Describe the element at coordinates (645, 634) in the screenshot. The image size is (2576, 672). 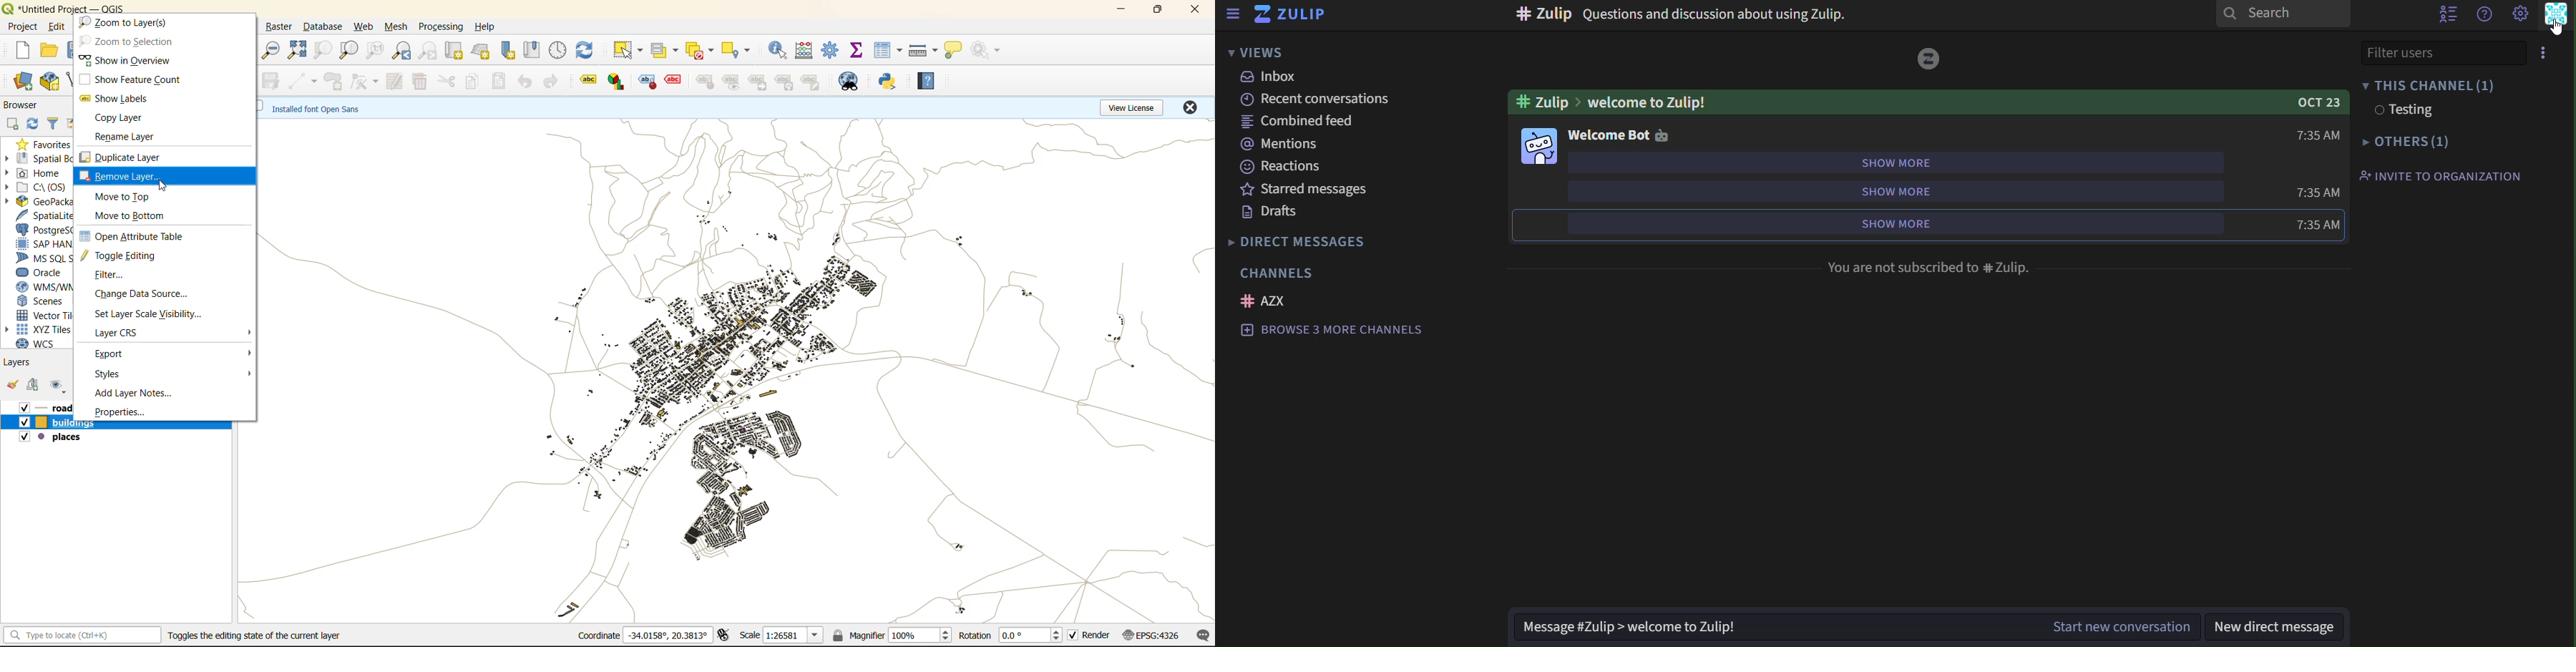
I see `coordinates` at that location.